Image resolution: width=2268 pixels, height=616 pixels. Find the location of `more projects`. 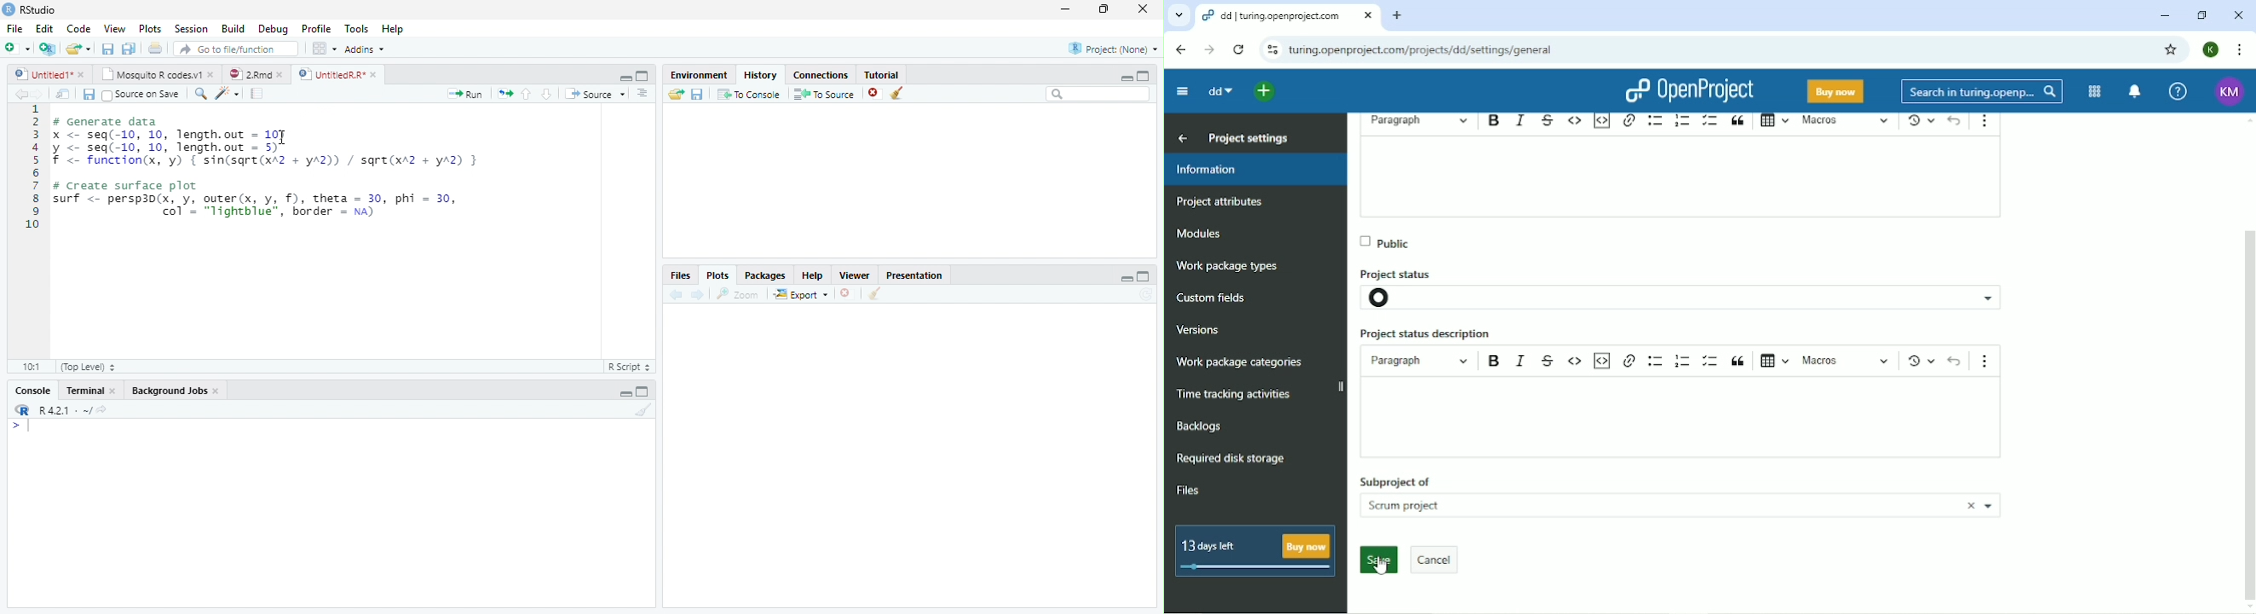

more projects is located at coordinates (1988, 511).